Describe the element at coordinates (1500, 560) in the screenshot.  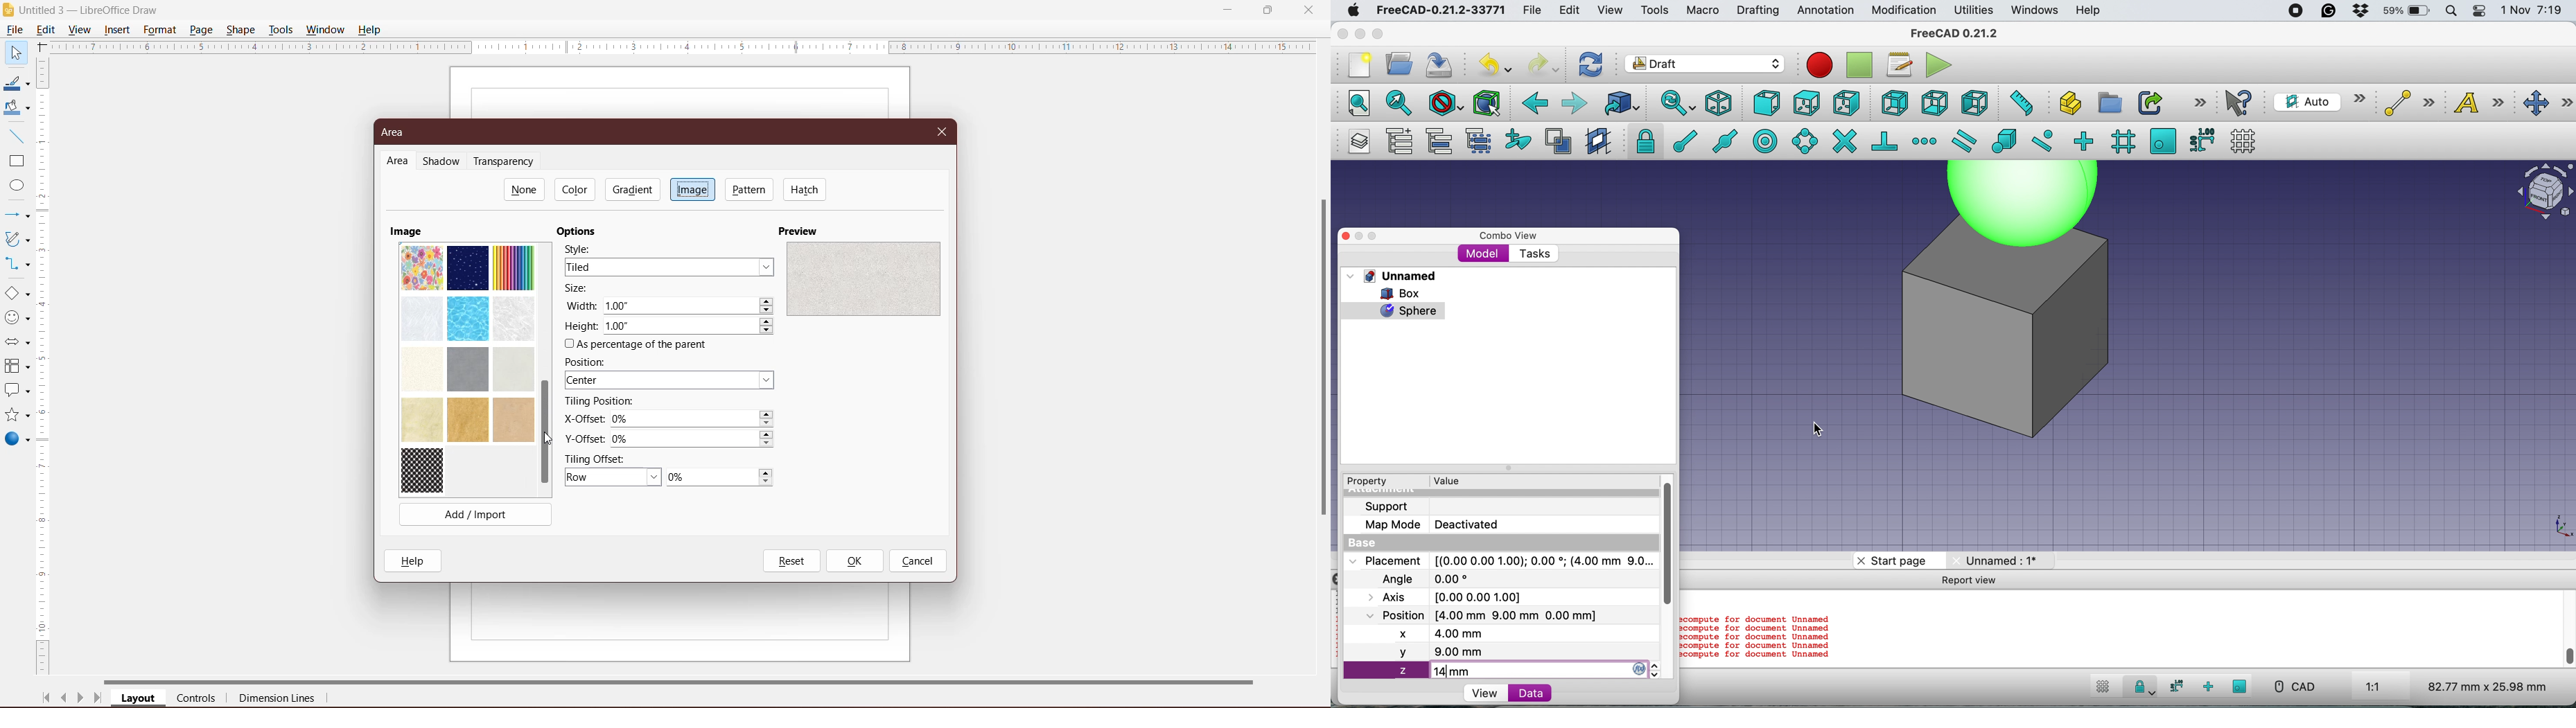
I see `placement` at that location.